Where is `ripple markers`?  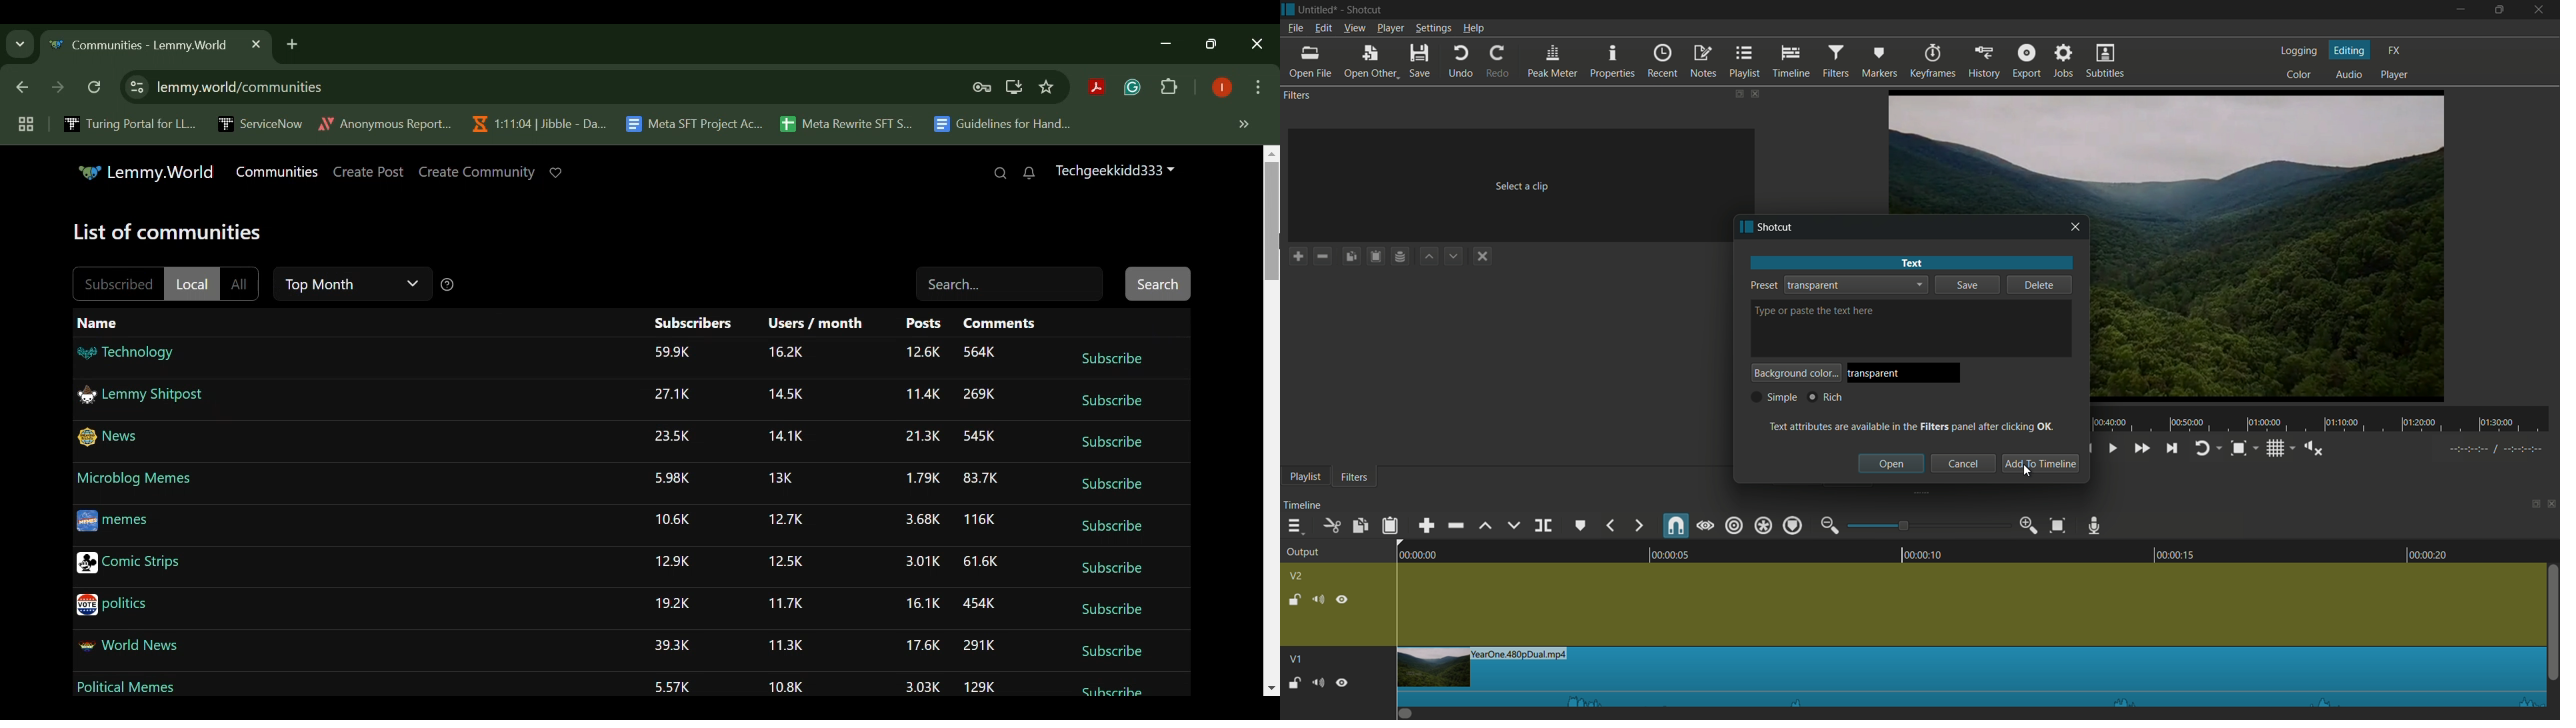
ripple markers is located at coordinates (1791, 526).